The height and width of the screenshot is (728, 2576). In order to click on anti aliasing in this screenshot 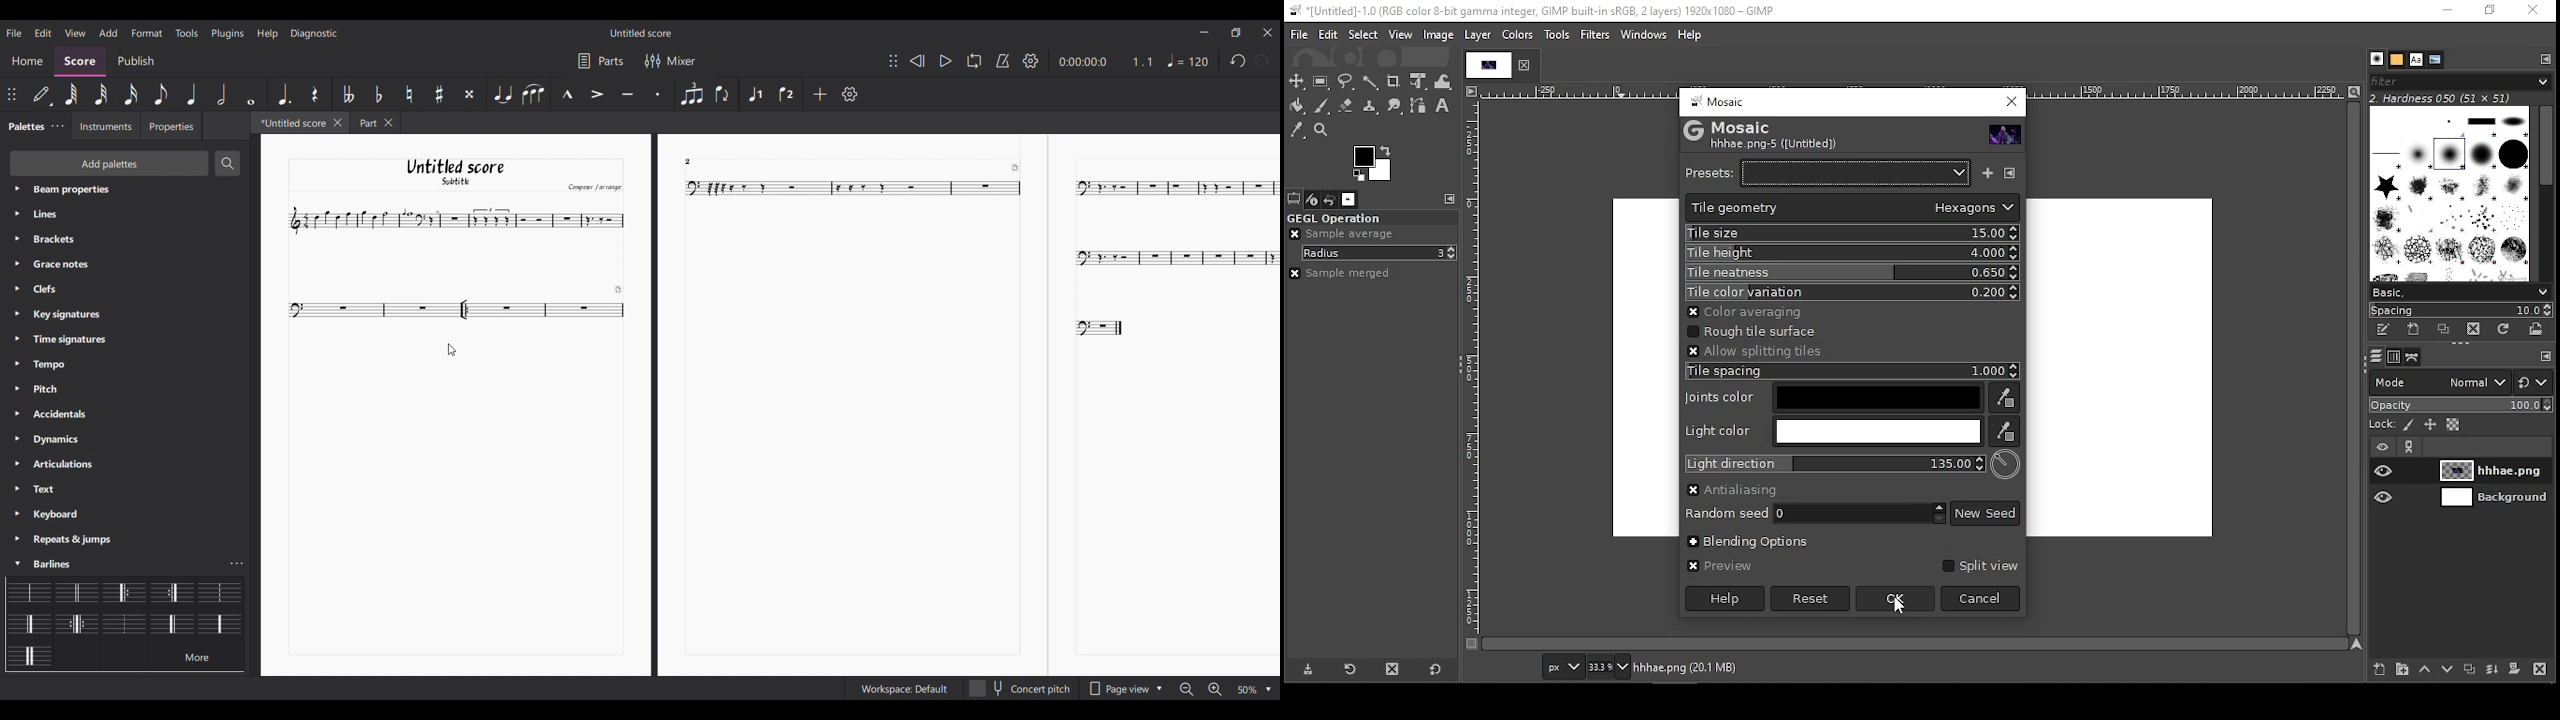, I will do `click(1736, 490)`.